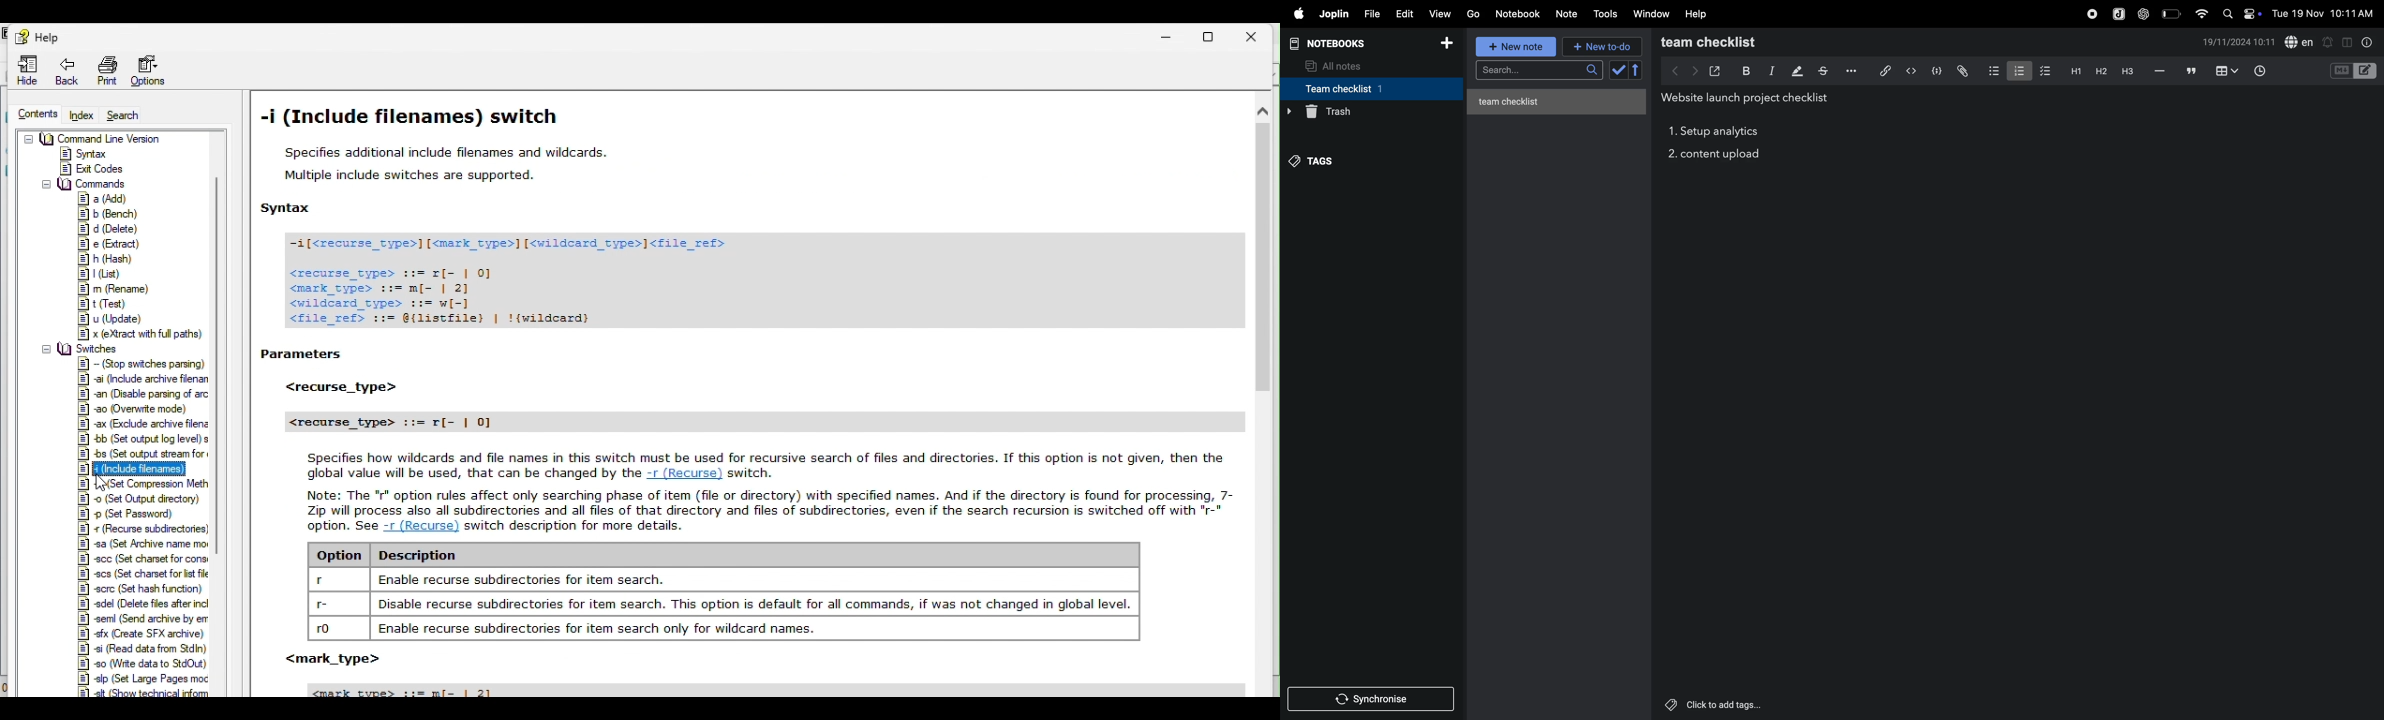  What do you see at coordinates (2365, 42) in the screenshot?
I see `info` at bounding box center [2365, 42].